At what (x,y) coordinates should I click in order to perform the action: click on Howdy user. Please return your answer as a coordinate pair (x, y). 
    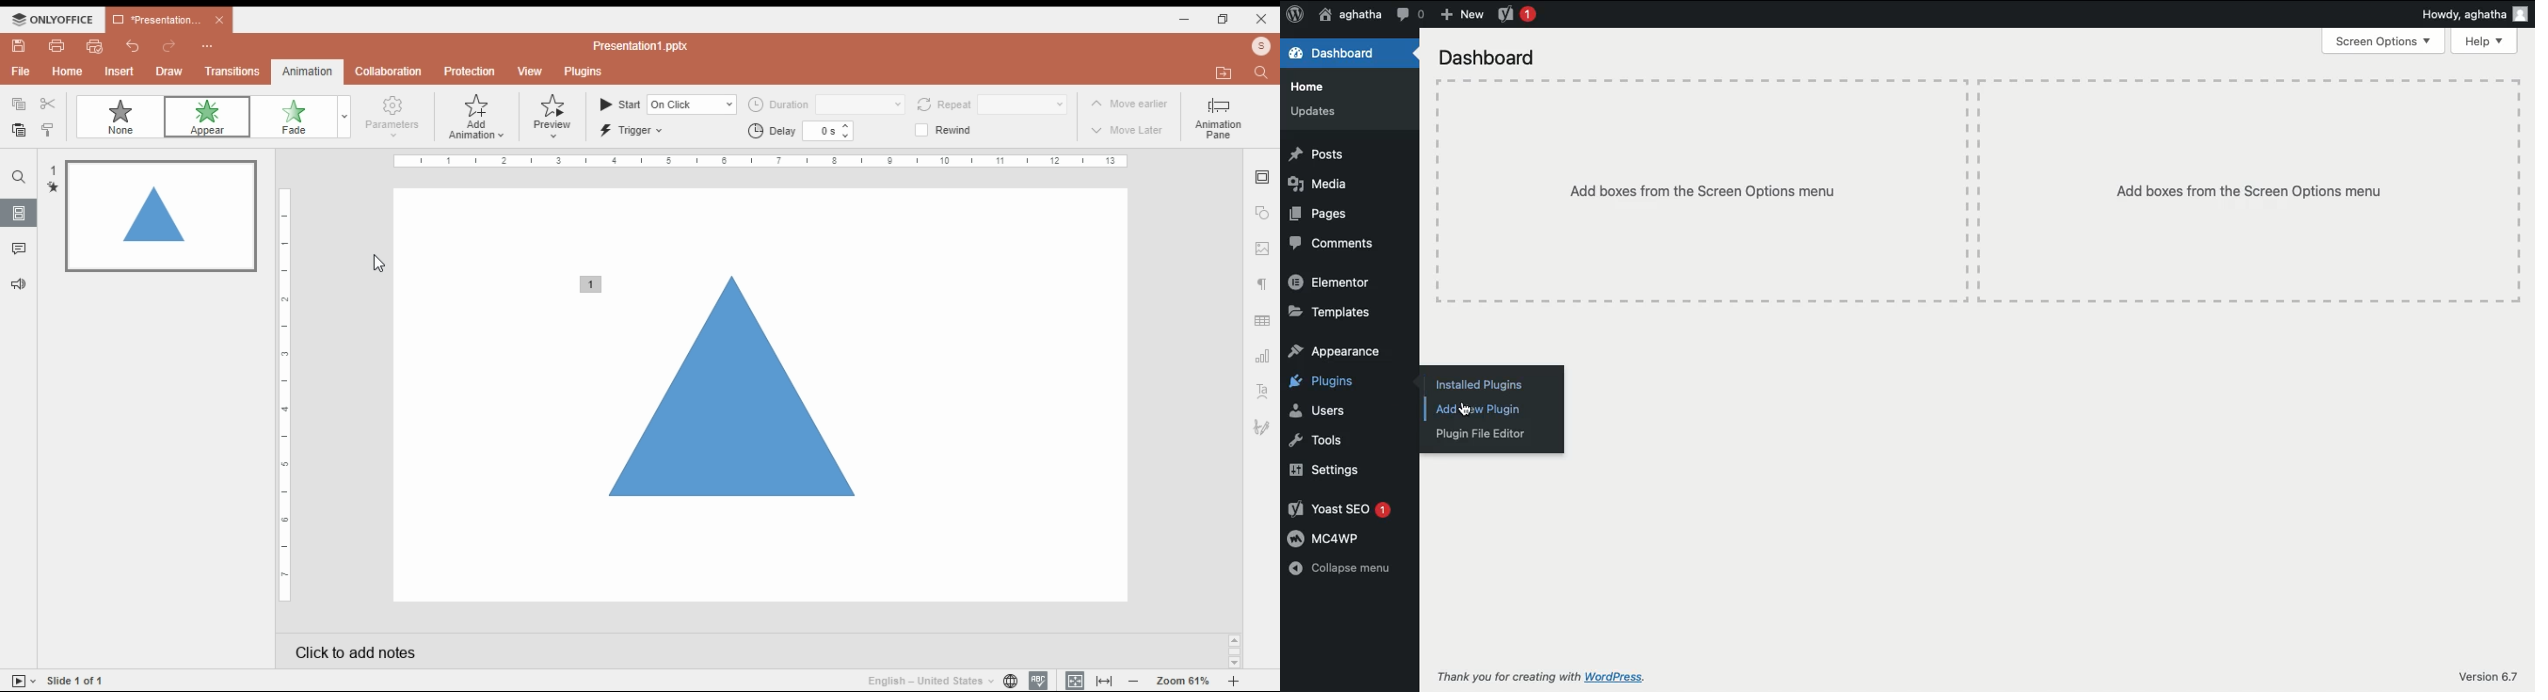
    Looking at the image, I should click on (2474, 14).